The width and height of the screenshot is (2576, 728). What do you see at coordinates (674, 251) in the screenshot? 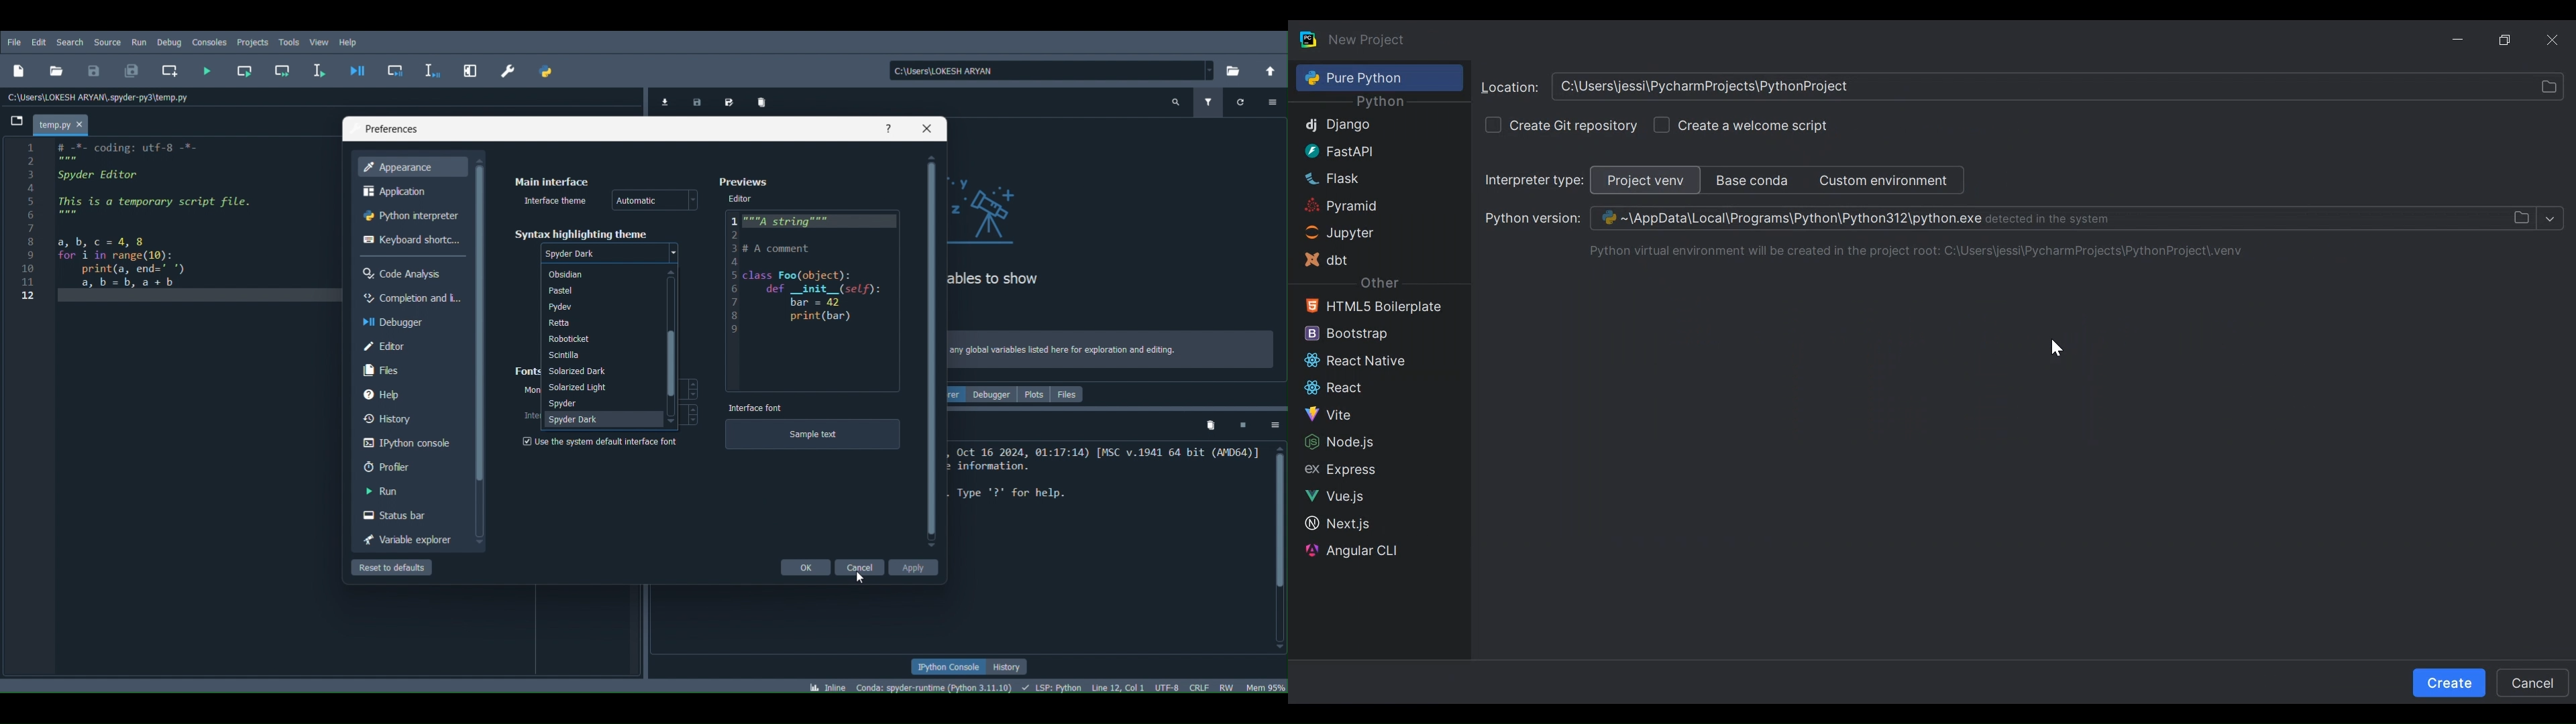
I see `Dropdown` at bounding box center [674, 251].